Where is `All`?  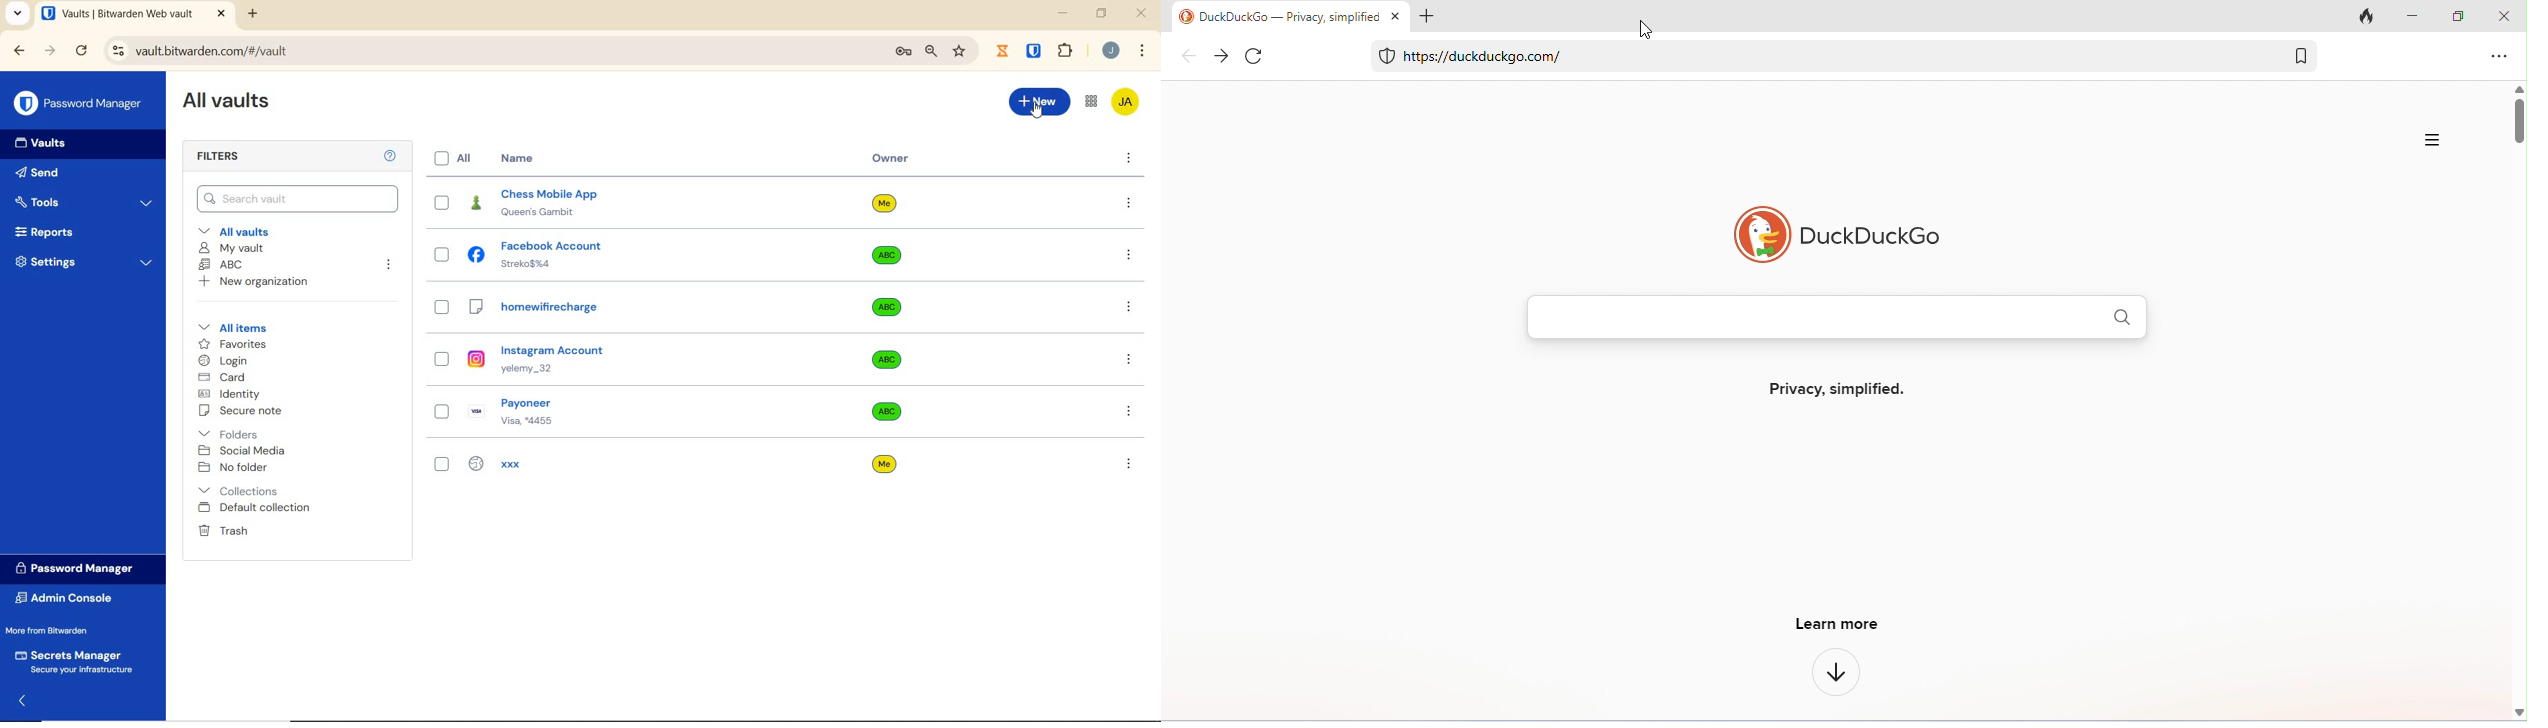 All is located at coordinates (456, 160).